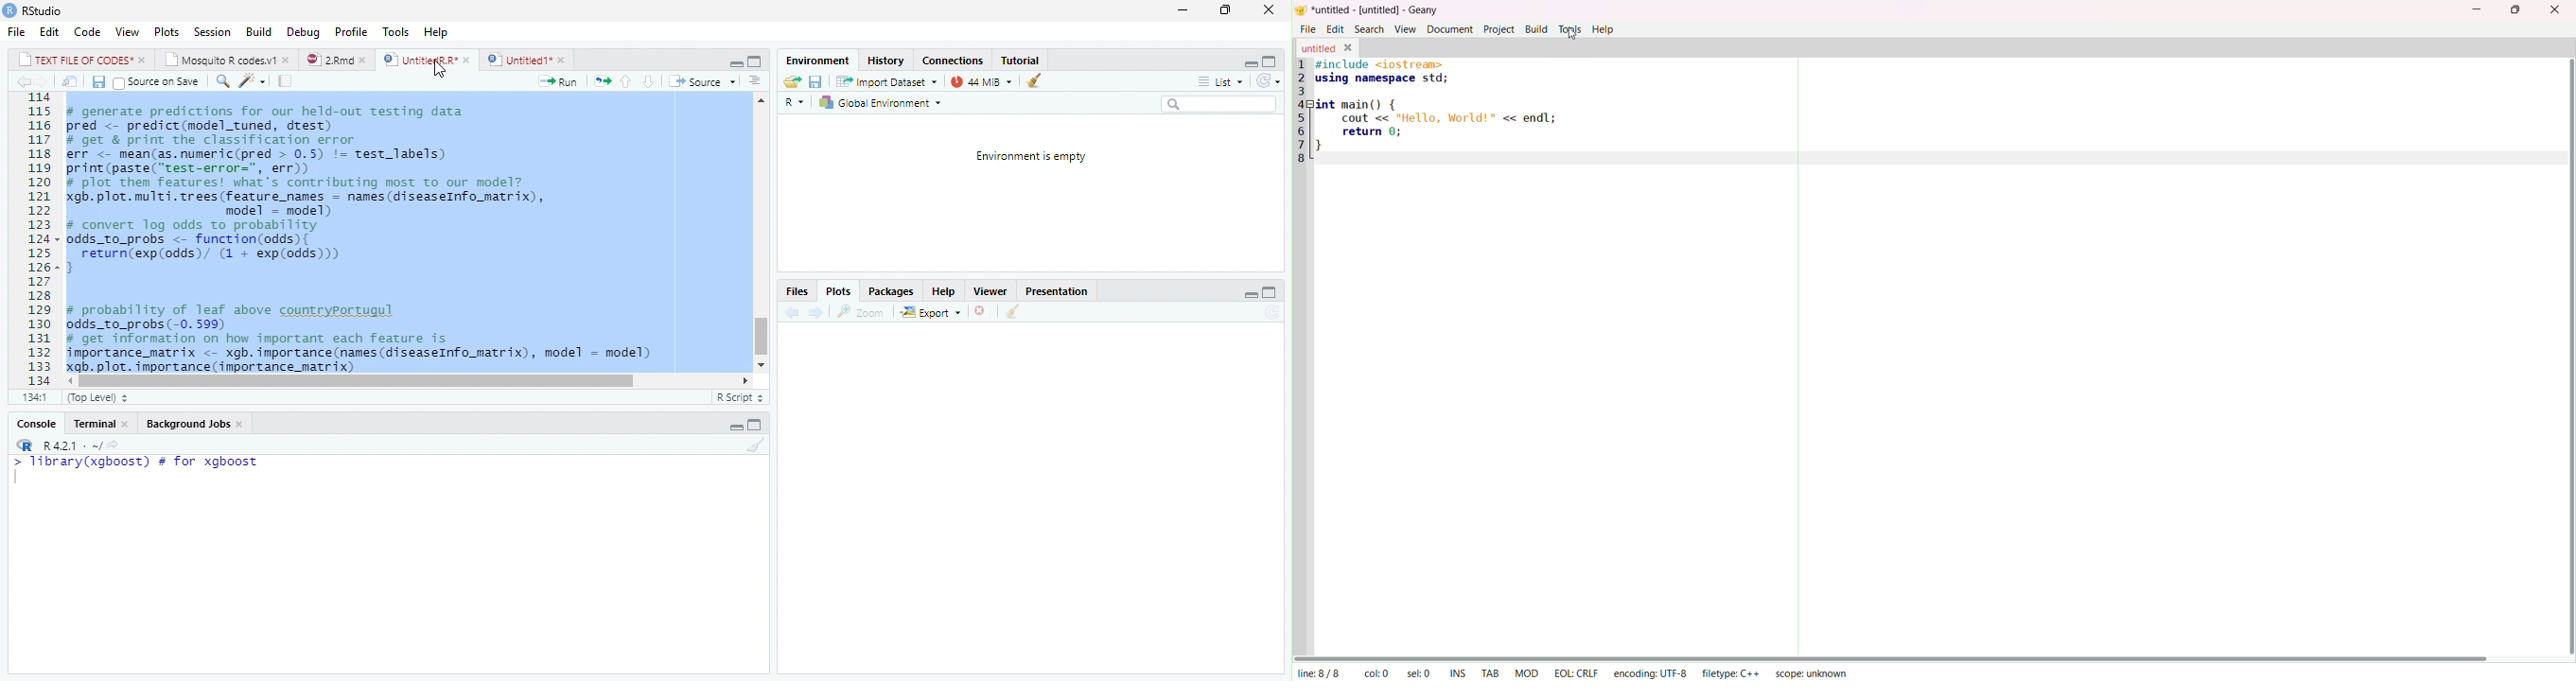 The height and width of the screenshot is (700, 2576). Describe the element at coordinates (790, 311) in the screenshot. I see `Previous` at that location.